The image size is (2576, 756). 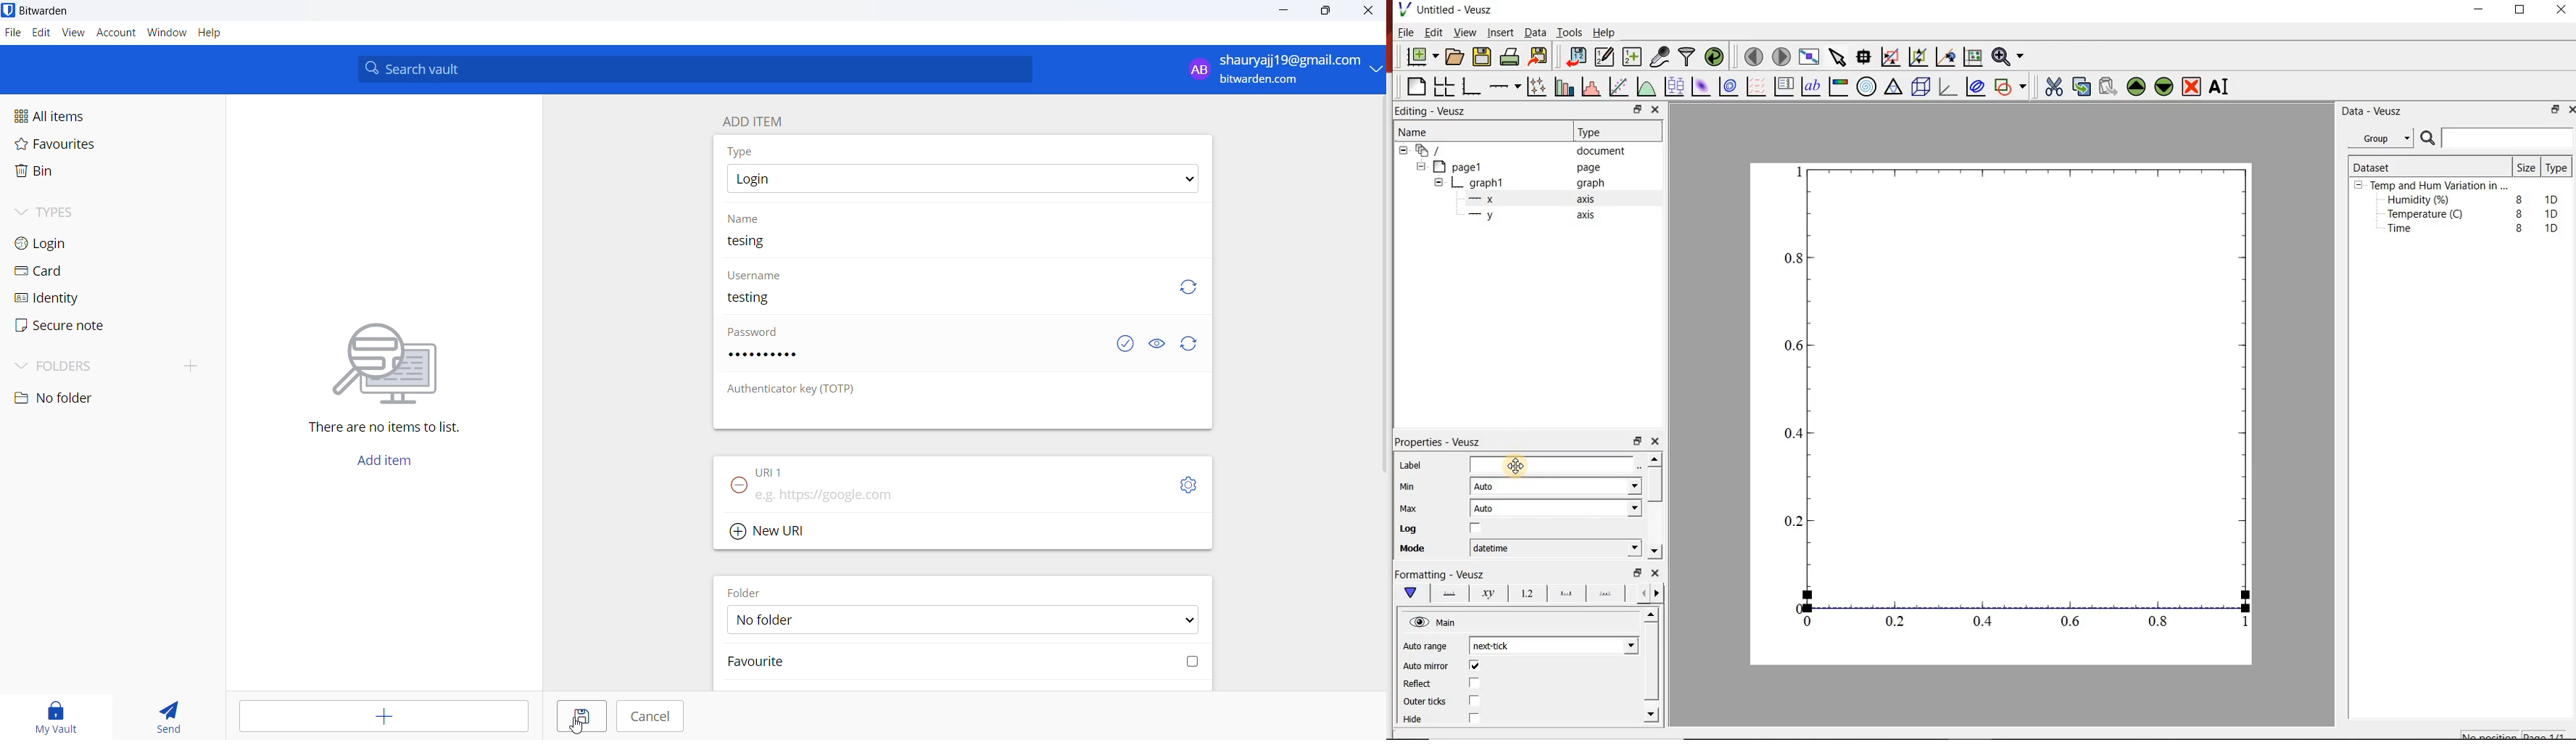 I want to click on copy the selected widget, so click(x=2081, y=86).